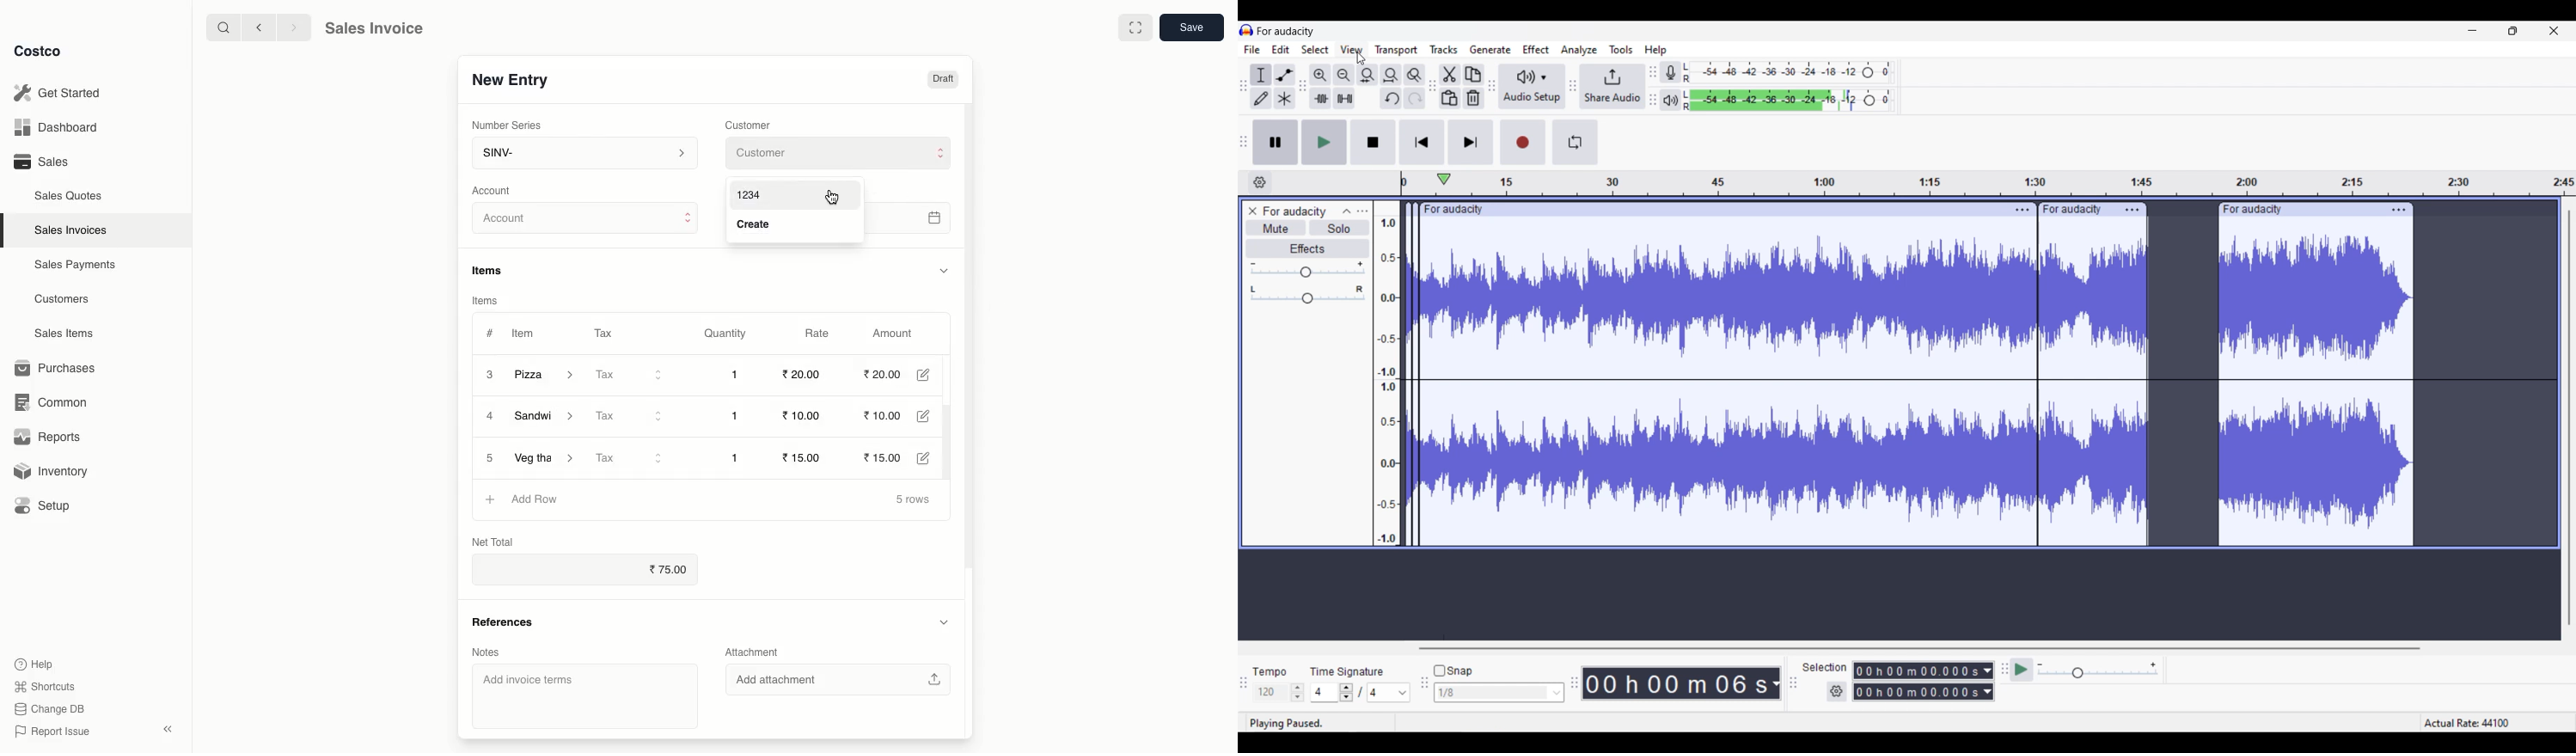  Describe the element at coordinates (586, 221) in the screenshot. I see `Account` at that location.